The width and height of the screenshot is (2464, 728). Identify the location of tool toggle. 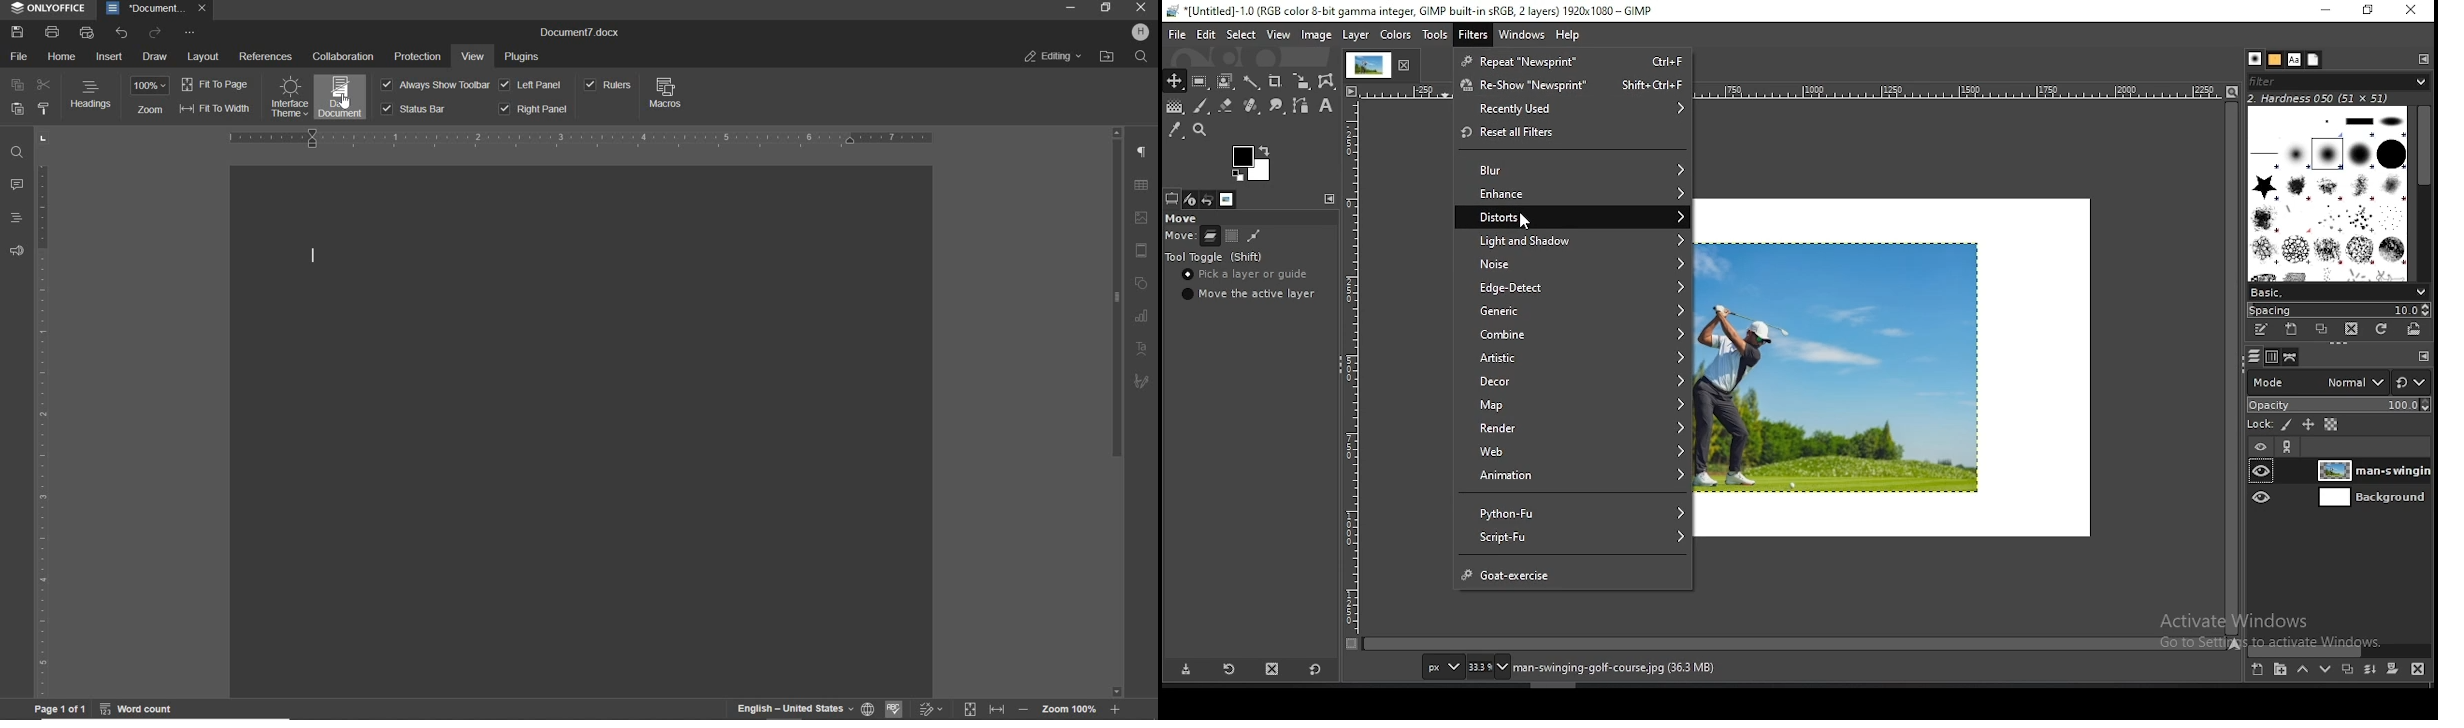
(1218, 257).